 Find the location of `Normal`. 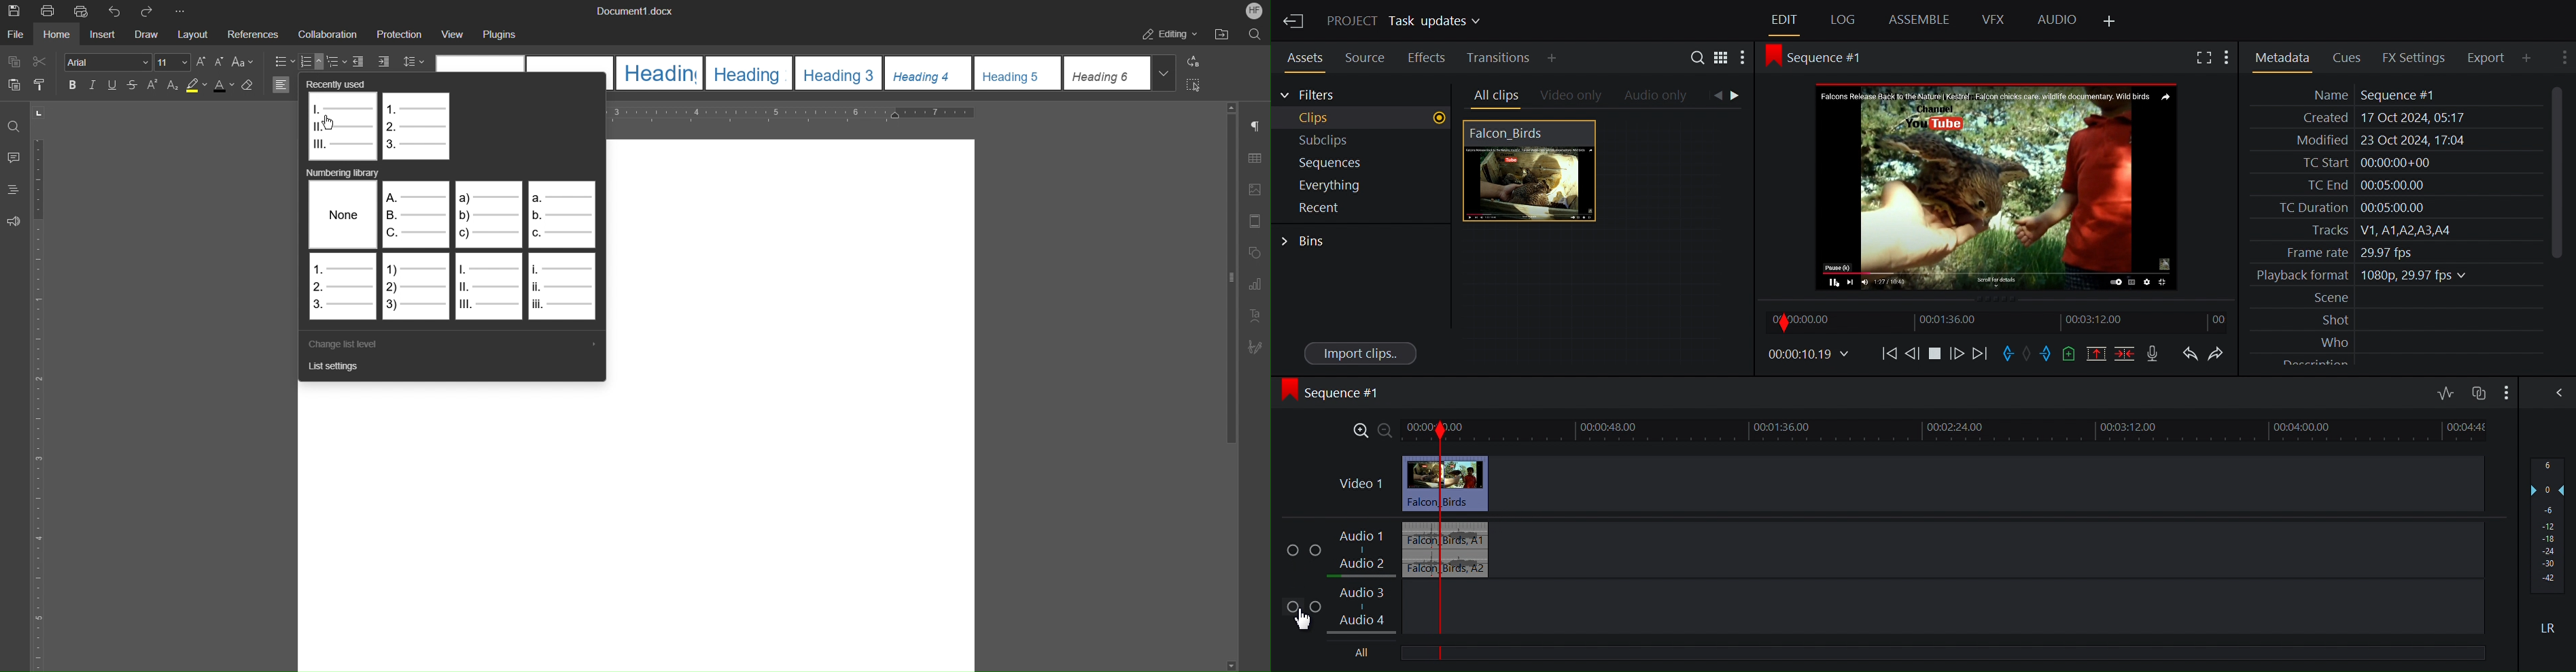

Normal is located at coordinates (480, 64).